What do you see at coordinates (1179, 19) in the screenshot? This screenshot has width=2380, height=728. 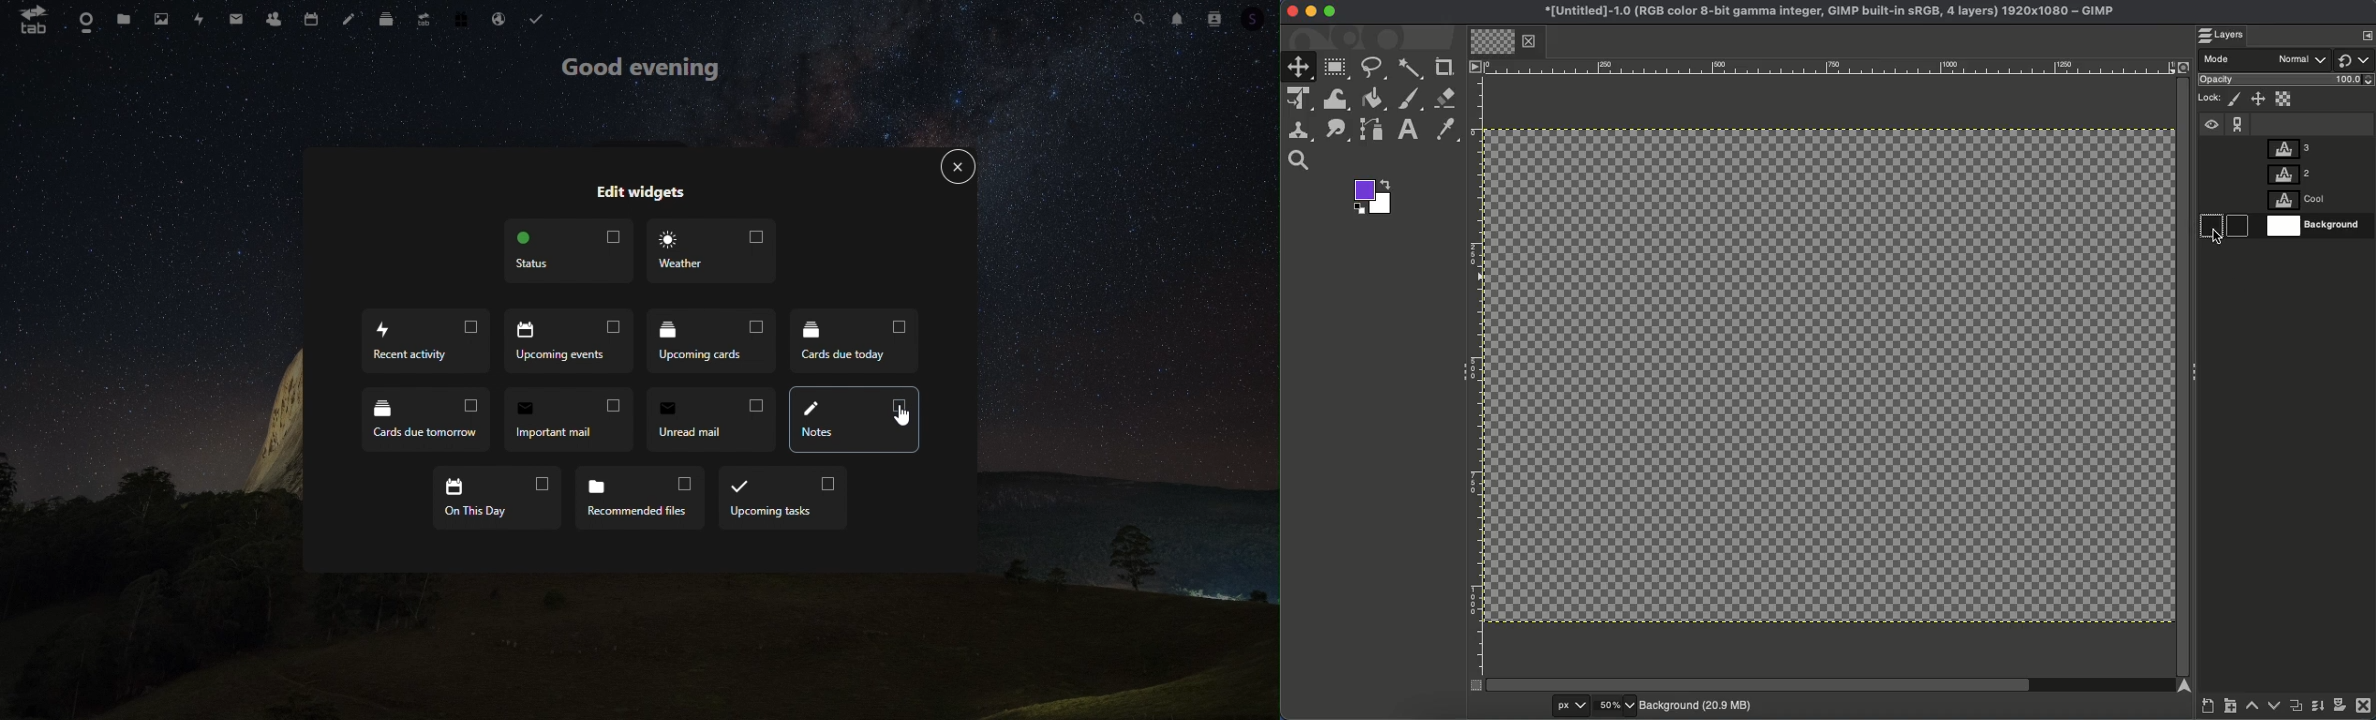 I see `Notifications` at bounding box center [1179, 19].